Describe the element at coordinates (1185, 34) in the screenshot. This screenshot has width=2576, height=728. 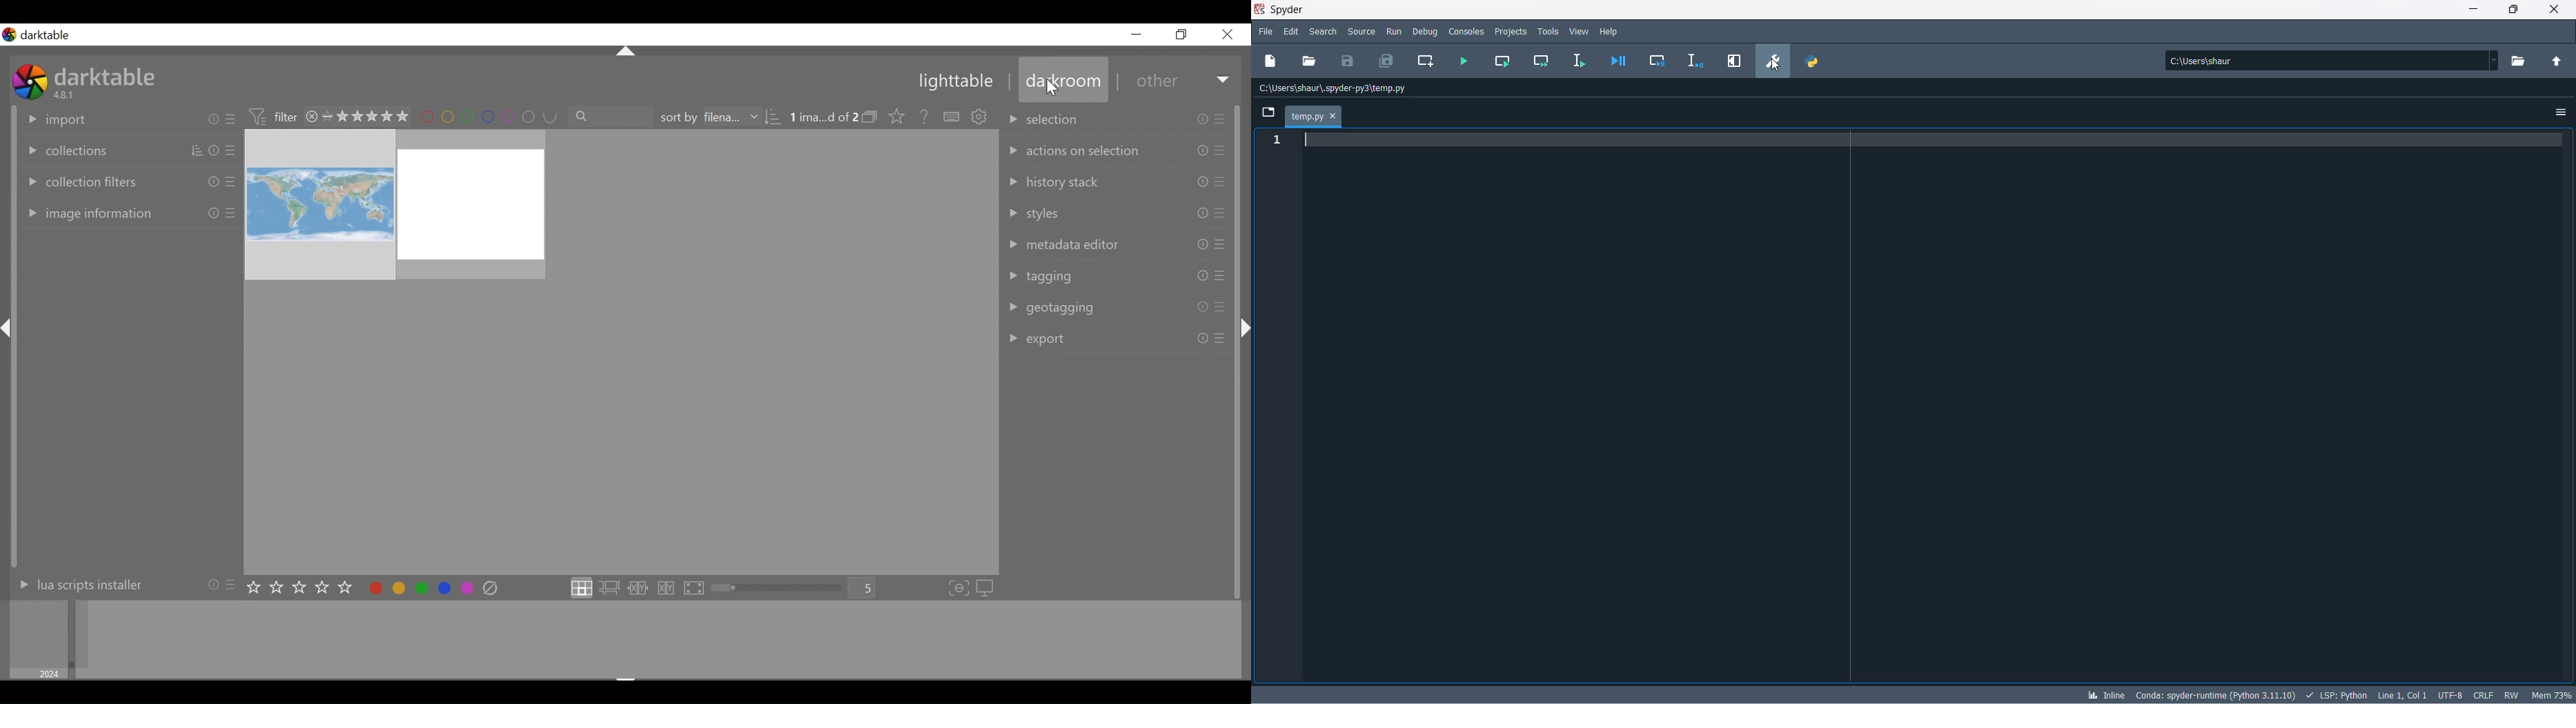
I see `Restore` at that location.